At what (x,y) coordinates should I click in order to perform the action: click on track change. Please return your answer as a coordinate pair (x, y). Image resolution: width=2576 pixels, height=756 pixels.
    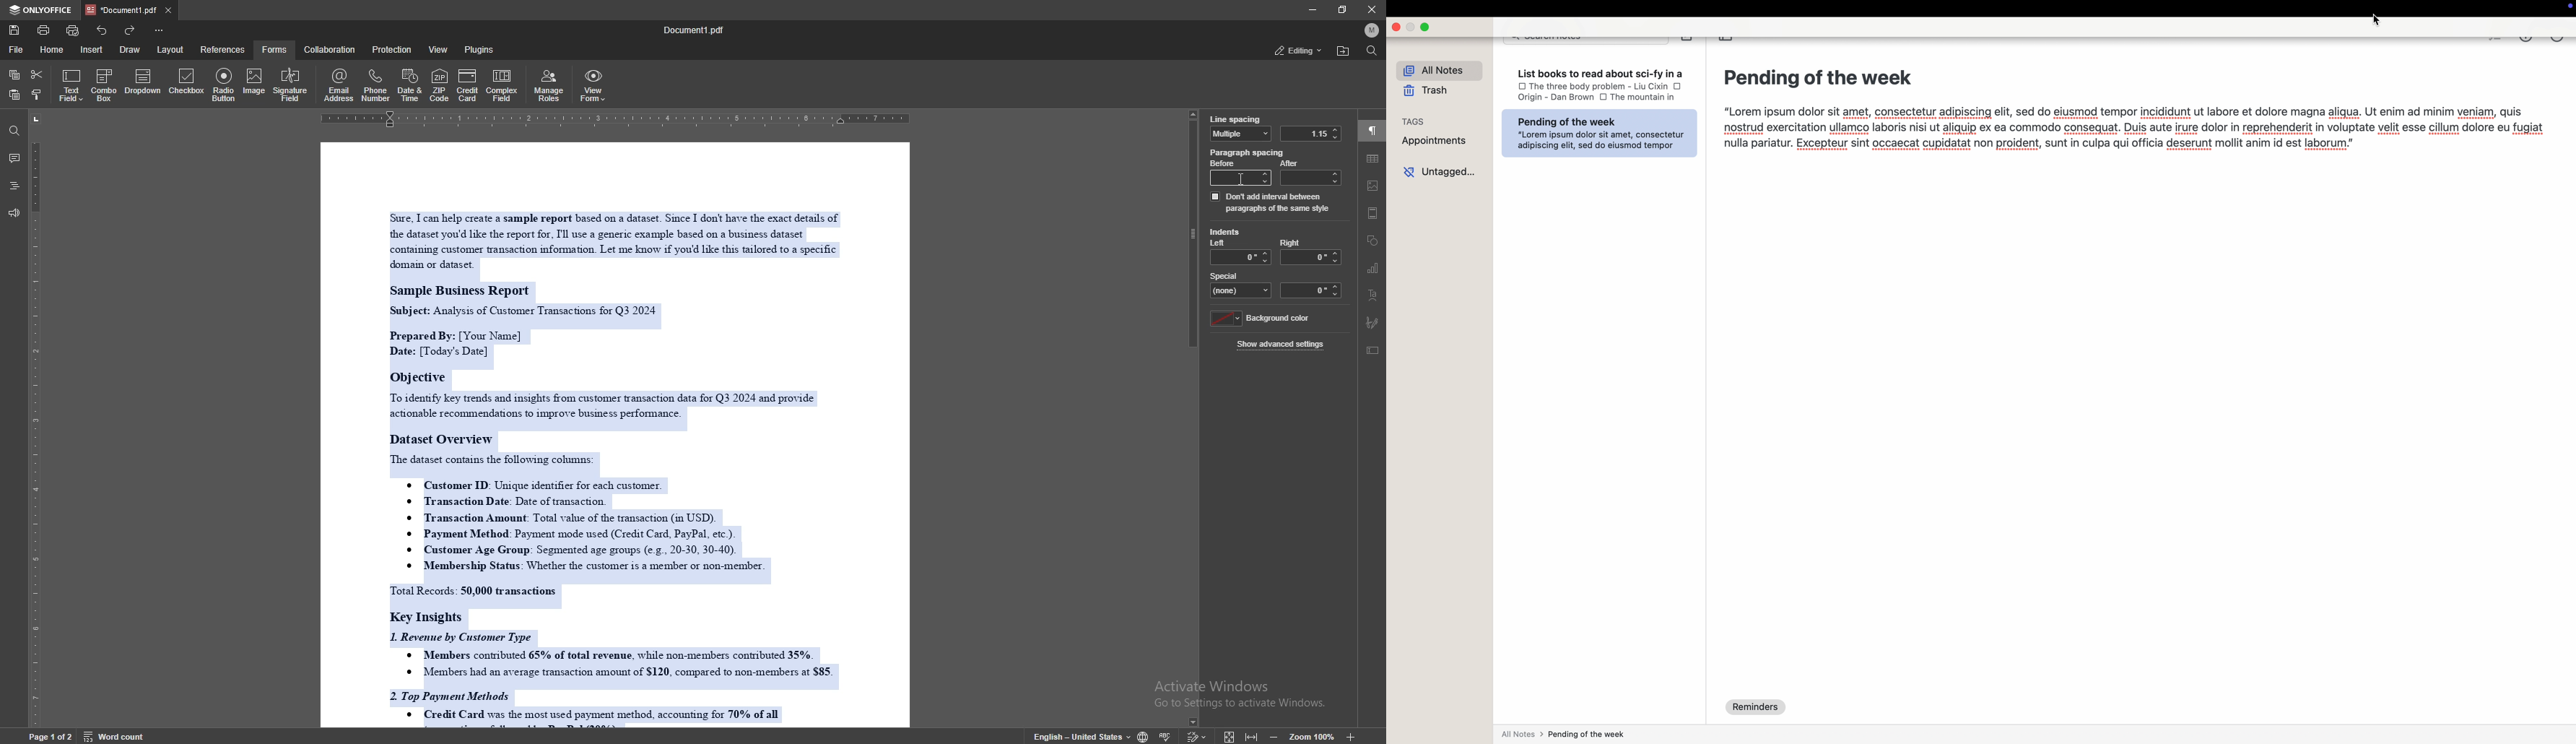
    Looking at the image, I should click on (1197, 735).